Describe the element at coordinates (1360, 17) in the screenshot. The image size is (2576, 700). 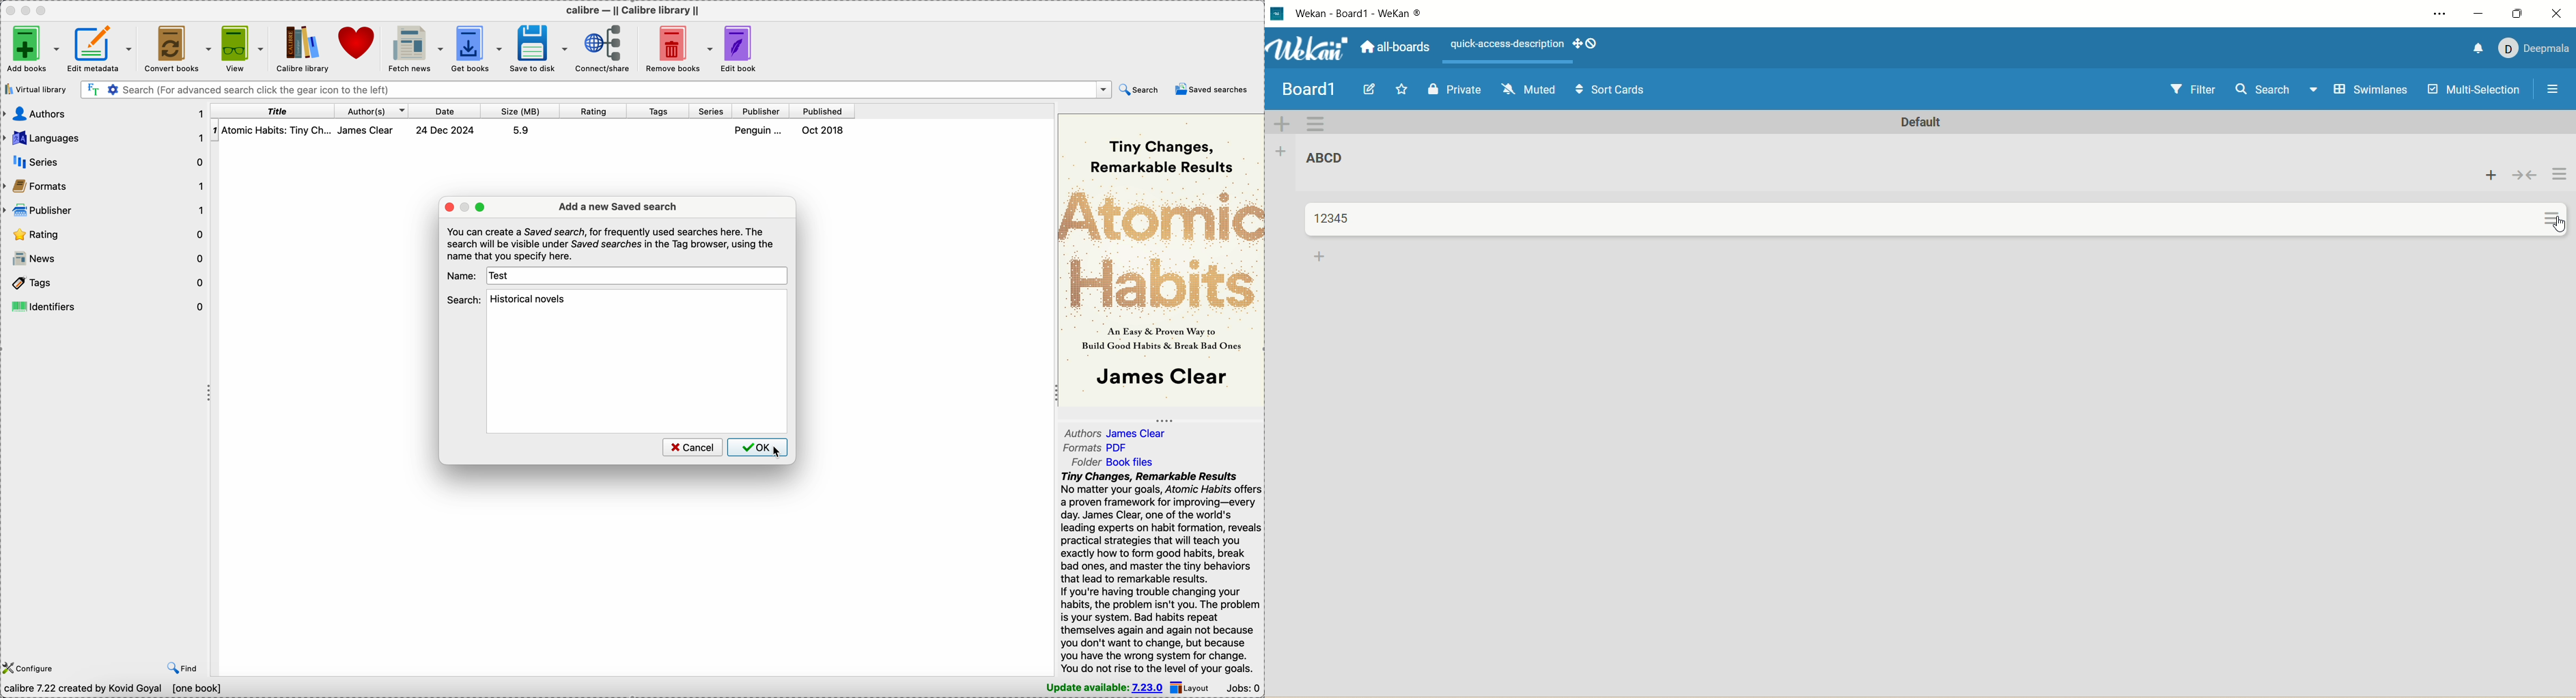
I see `title` at that location.